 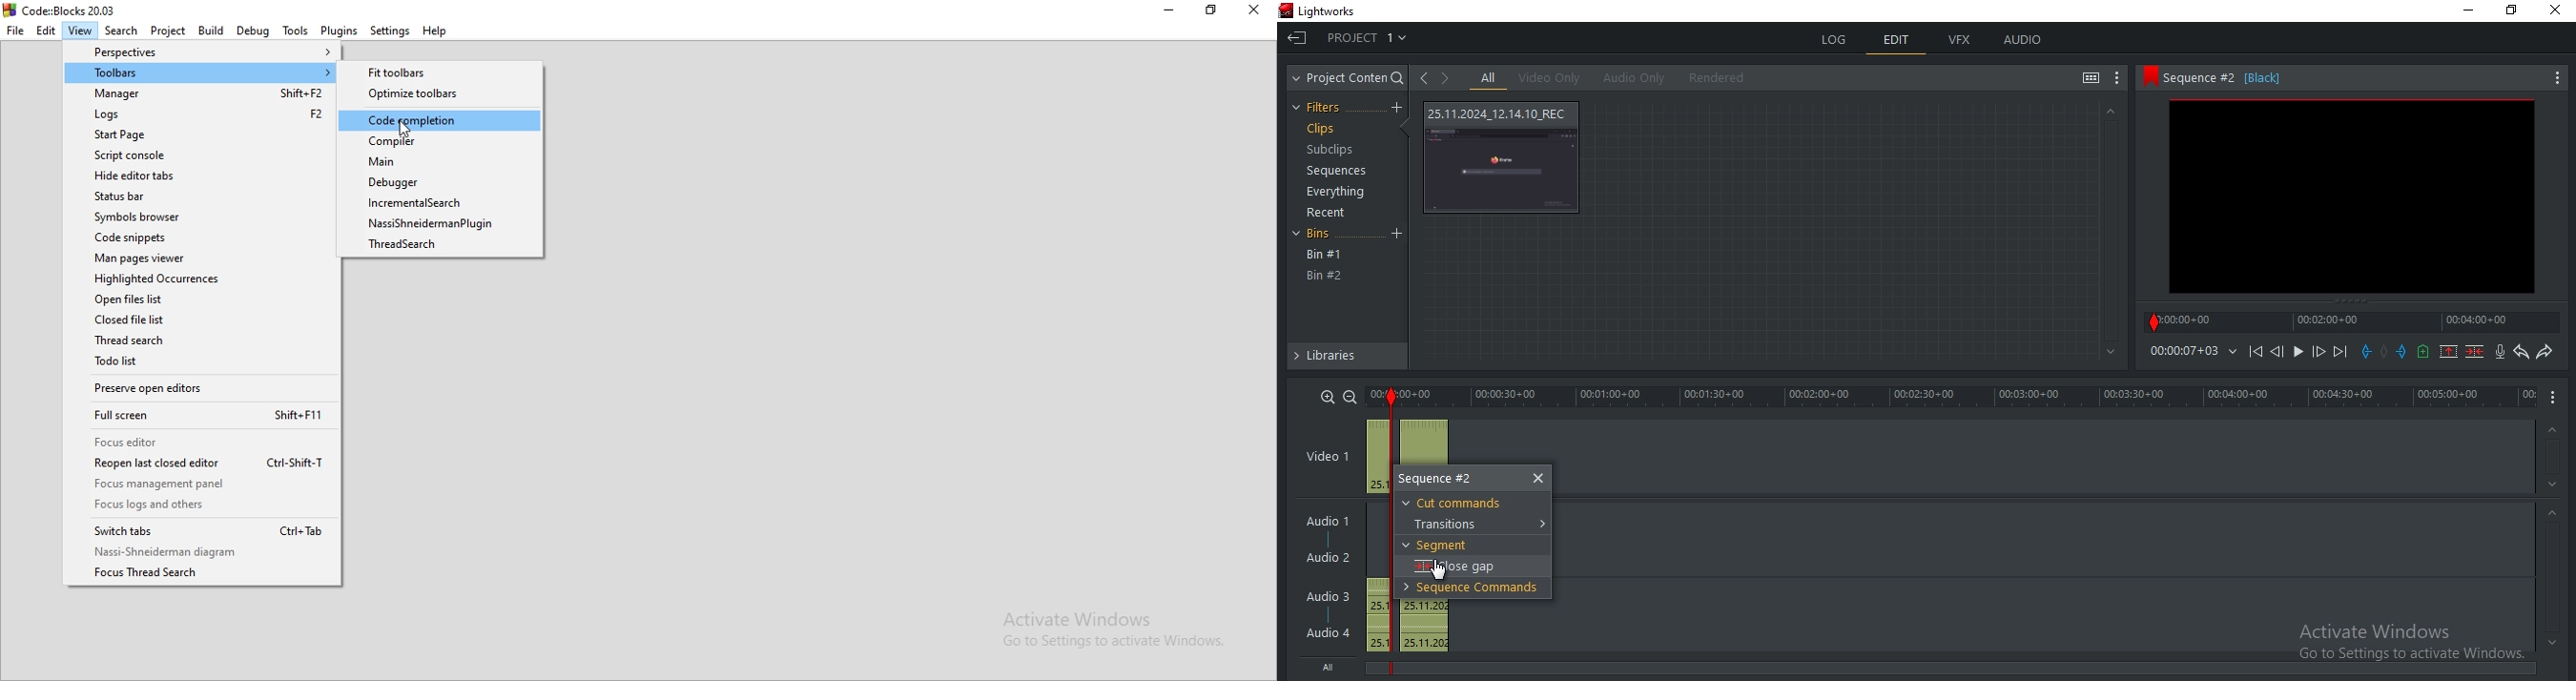 What do you see at coordinates (1549, 78) in the screenshot?
I see `video only` at bounding box center [1549, 78].